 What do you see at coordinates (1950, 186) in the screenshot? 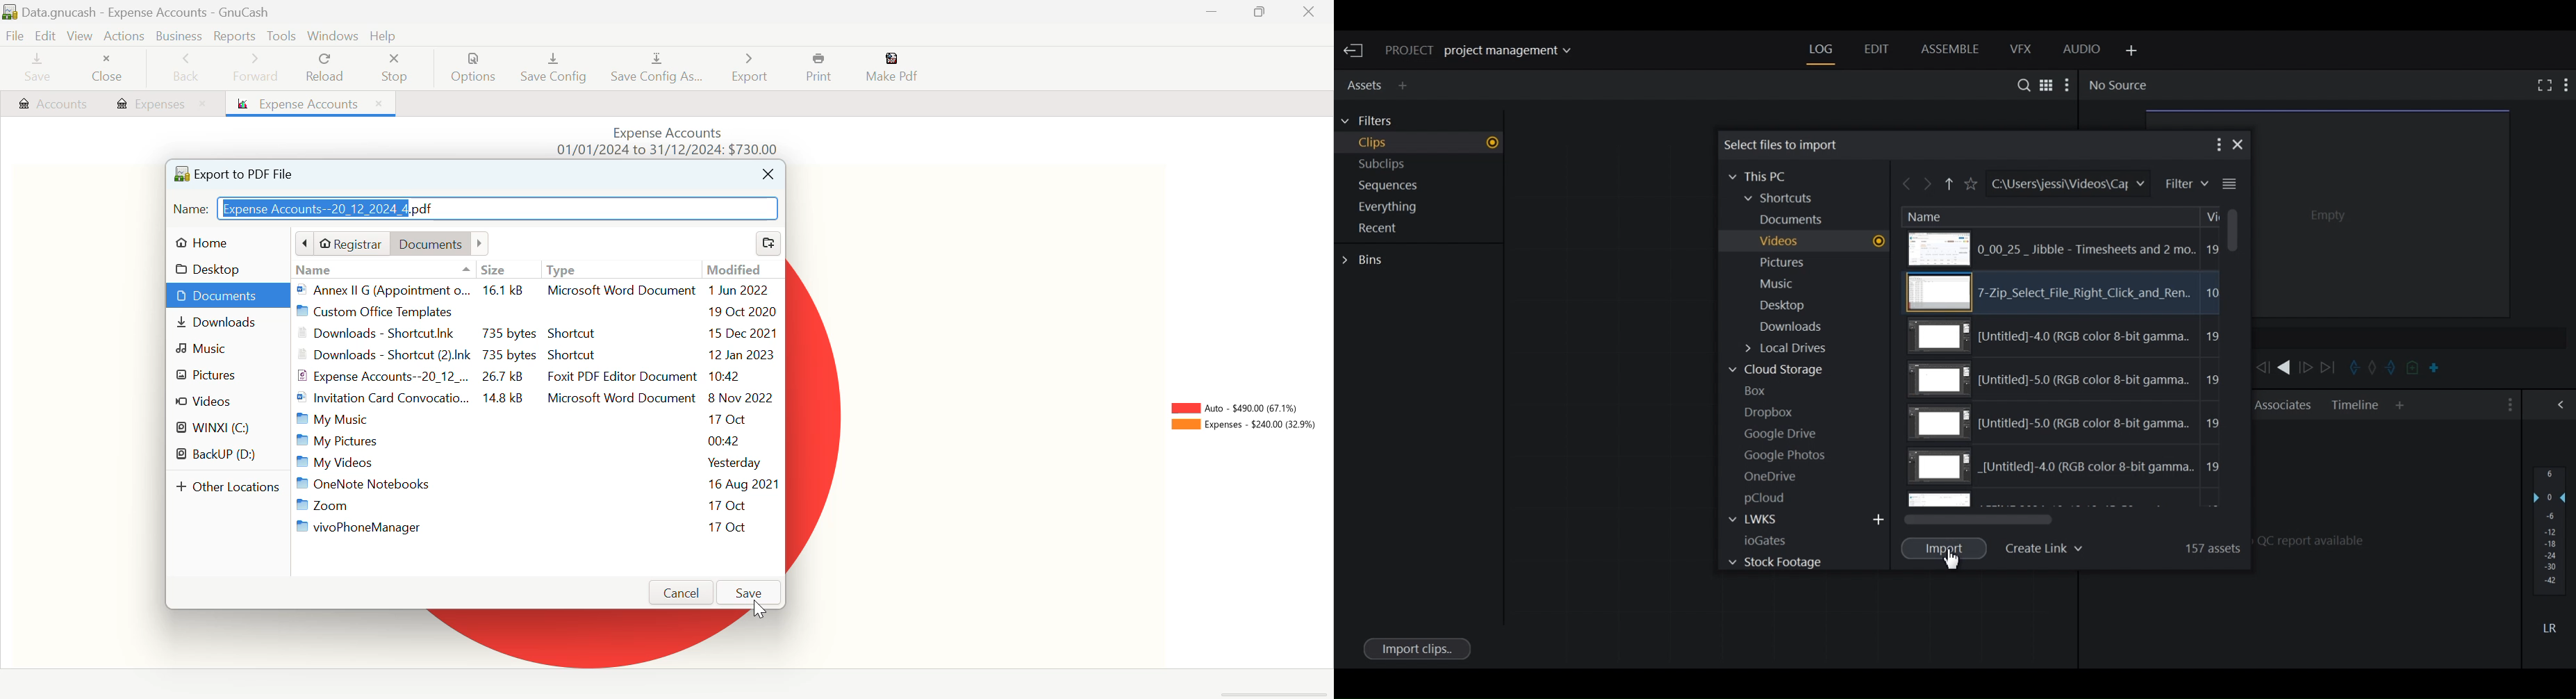
I see `Click to go to the parent folder` at bounding box center [1950, 186].